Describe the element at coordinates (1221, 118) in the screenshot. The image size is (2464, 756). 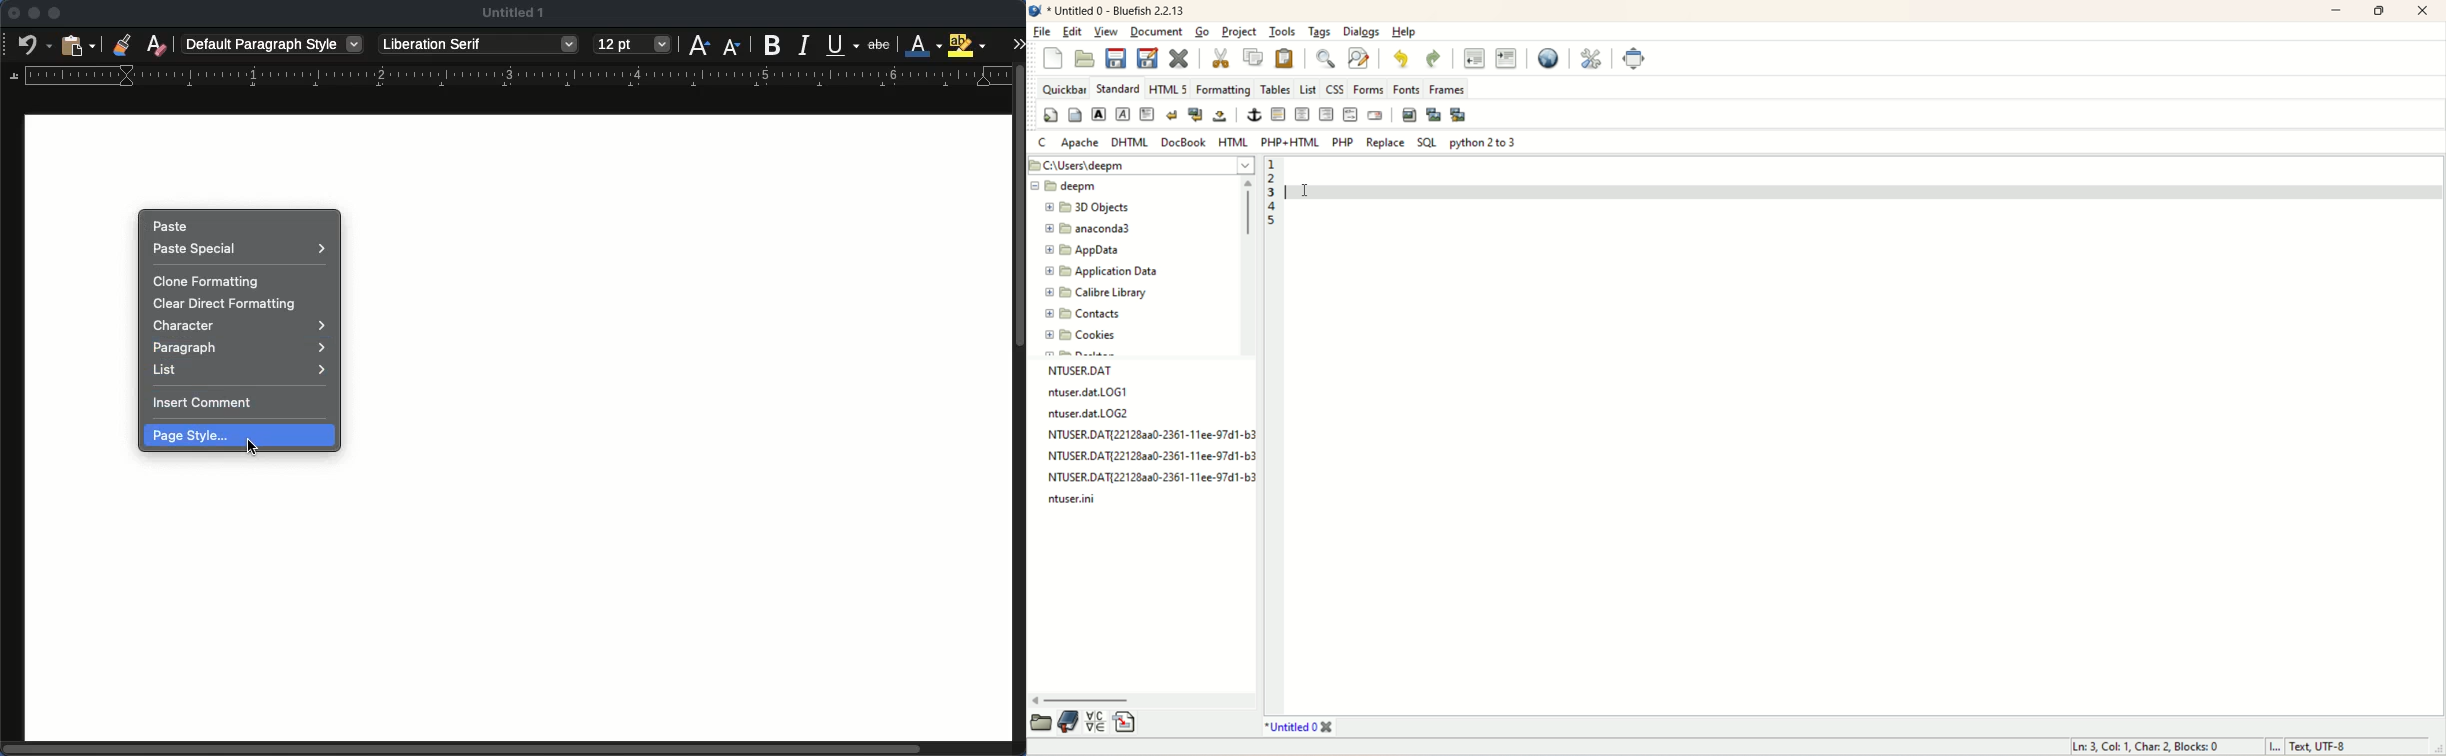
I see `non-breaking space` at that location.